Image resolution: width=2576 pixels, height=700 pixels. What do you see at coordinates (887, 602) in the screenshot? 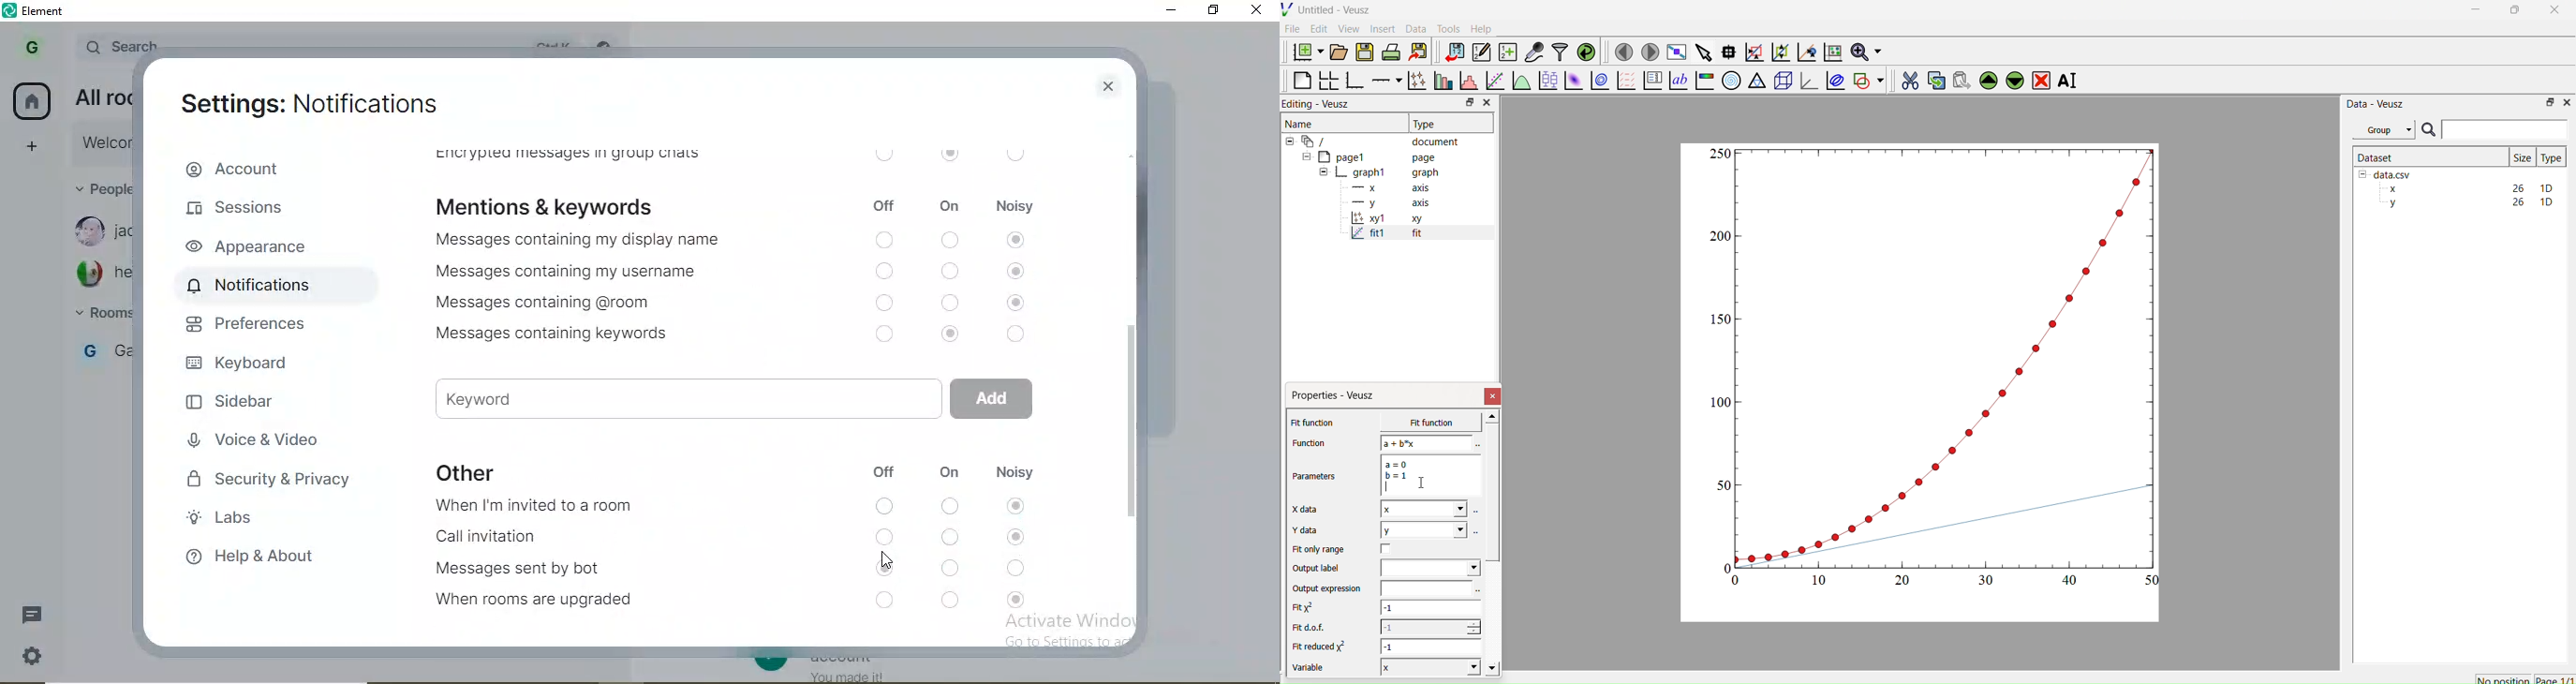
I see `switch off` at bounding box center [887, 602].